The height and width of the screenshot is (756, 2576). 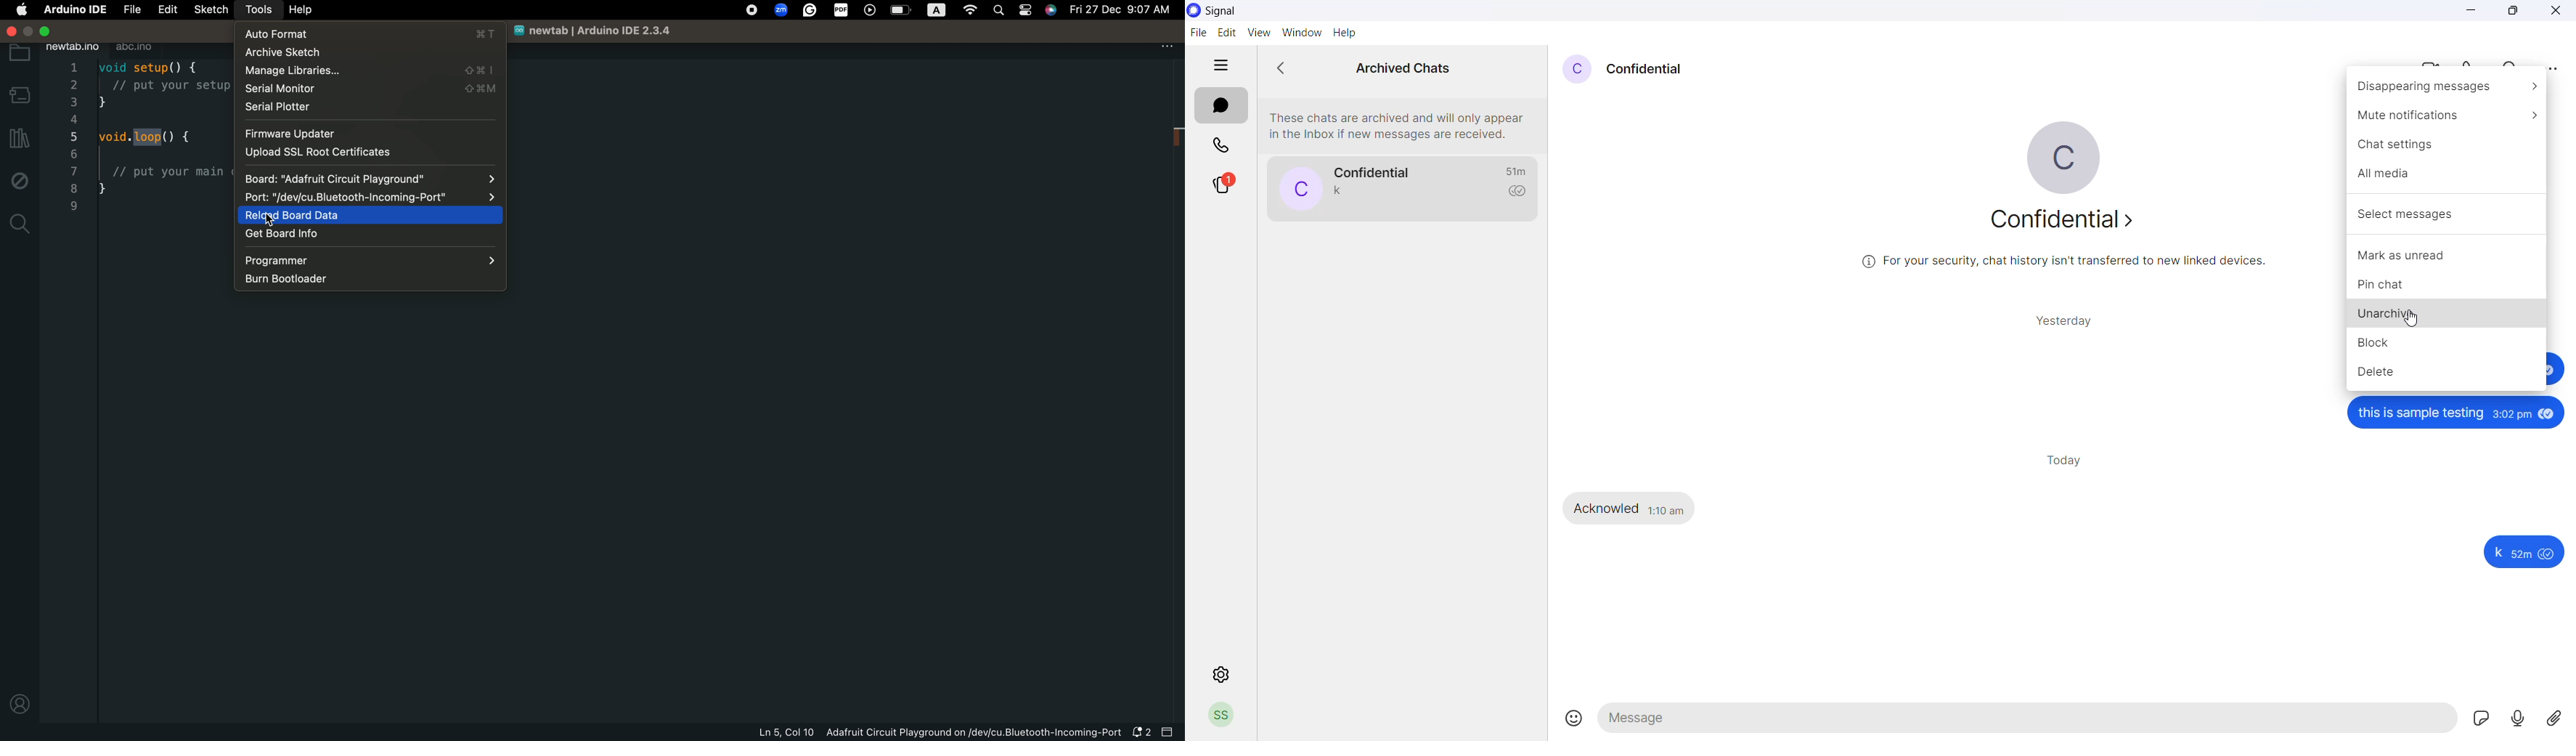 I want to click on 6, so click(x=74, y=154).